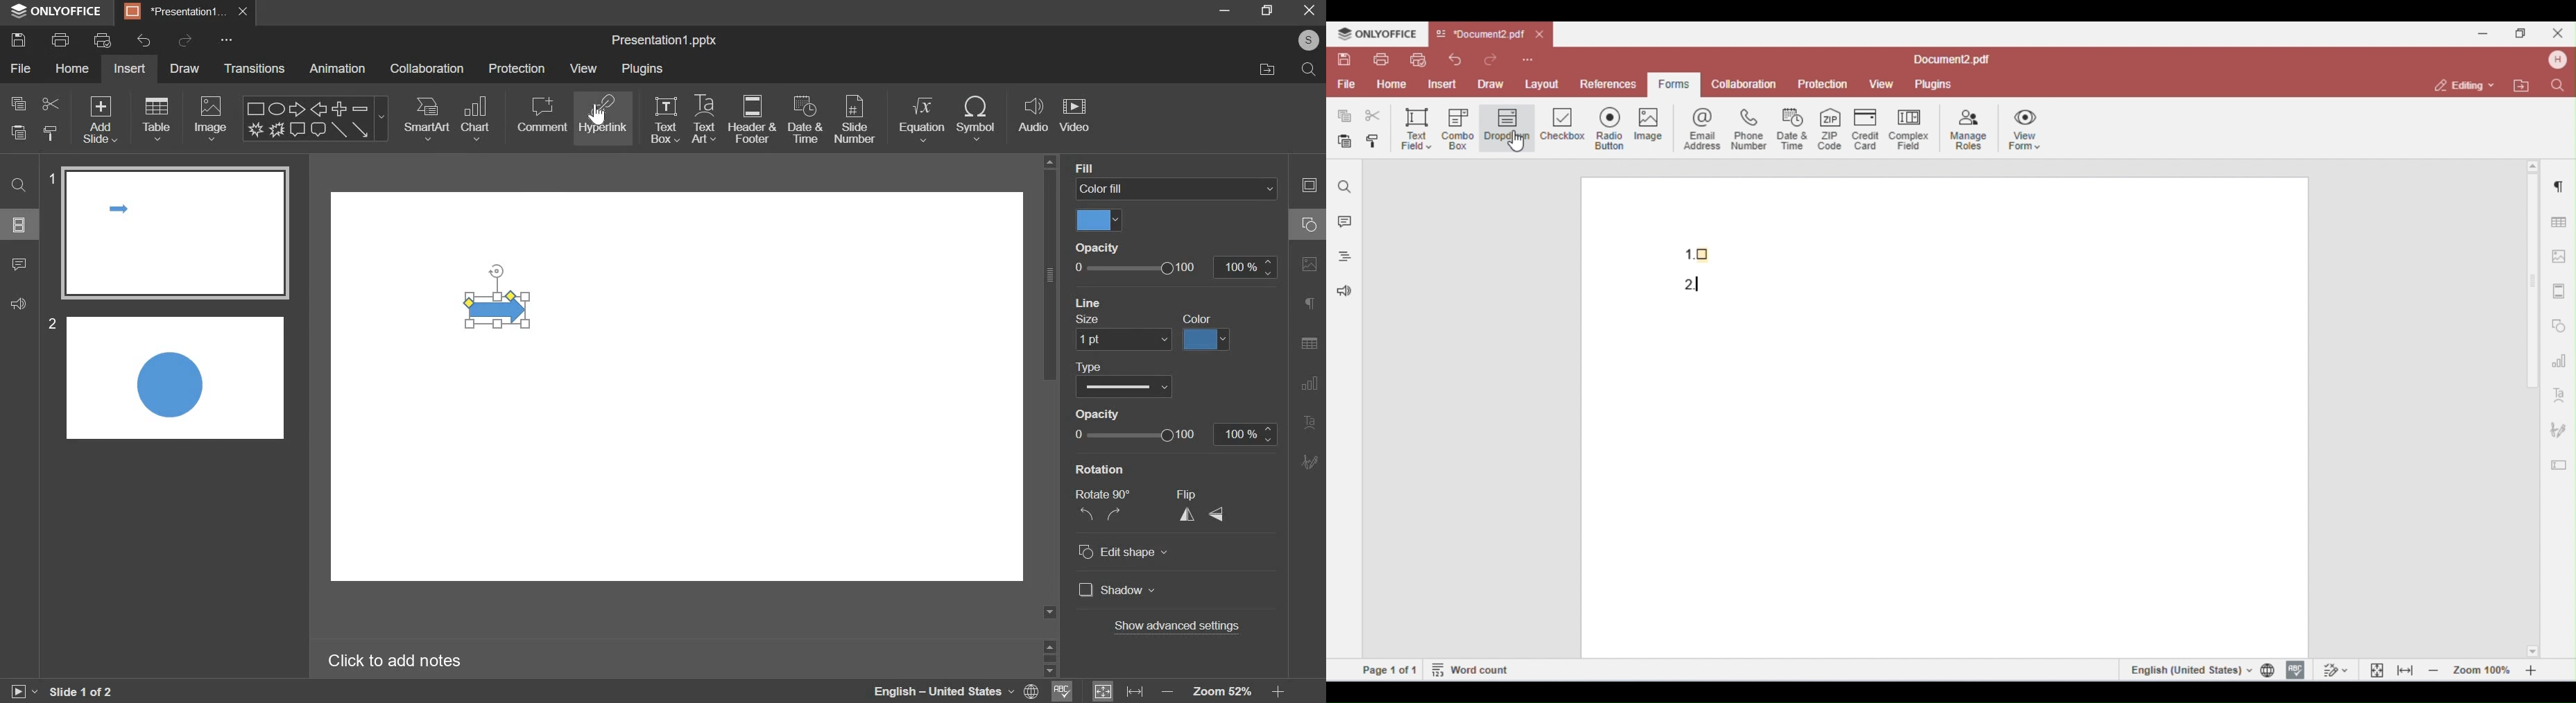  I want to click on slide 1 preview, so click(178, 234).